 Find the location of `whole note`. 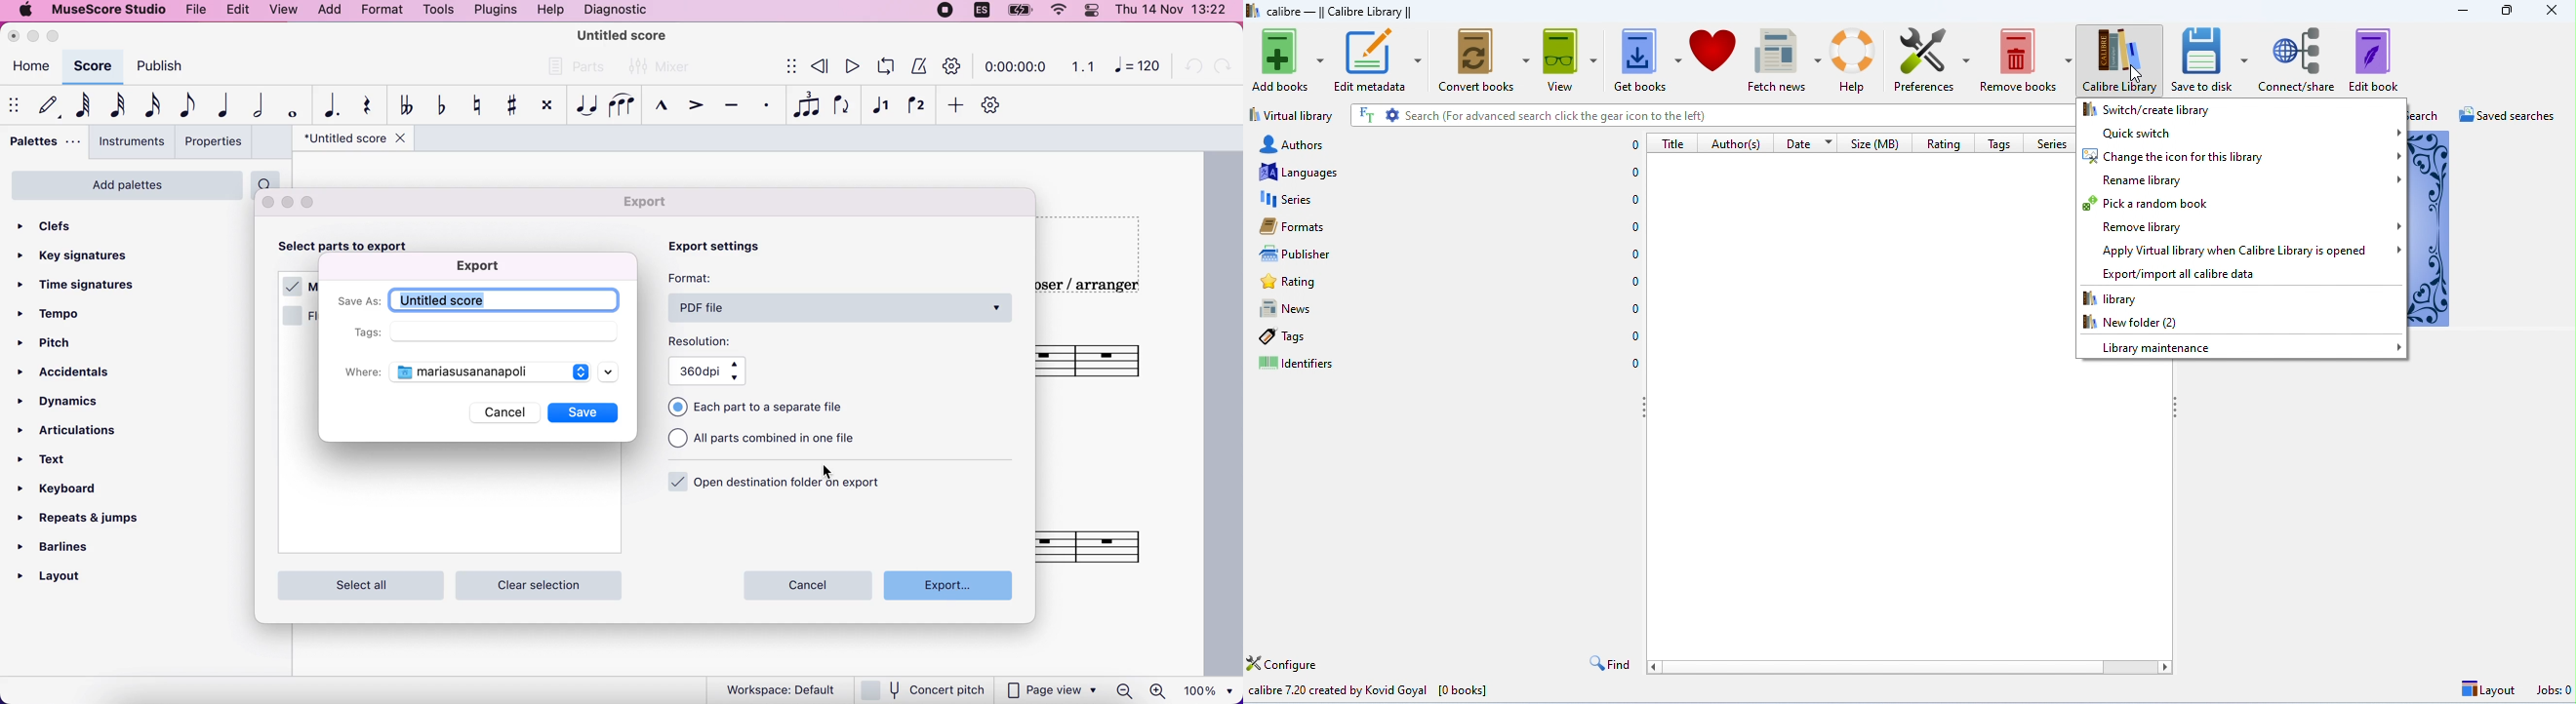

whole note is located at coordinates (290, 104).